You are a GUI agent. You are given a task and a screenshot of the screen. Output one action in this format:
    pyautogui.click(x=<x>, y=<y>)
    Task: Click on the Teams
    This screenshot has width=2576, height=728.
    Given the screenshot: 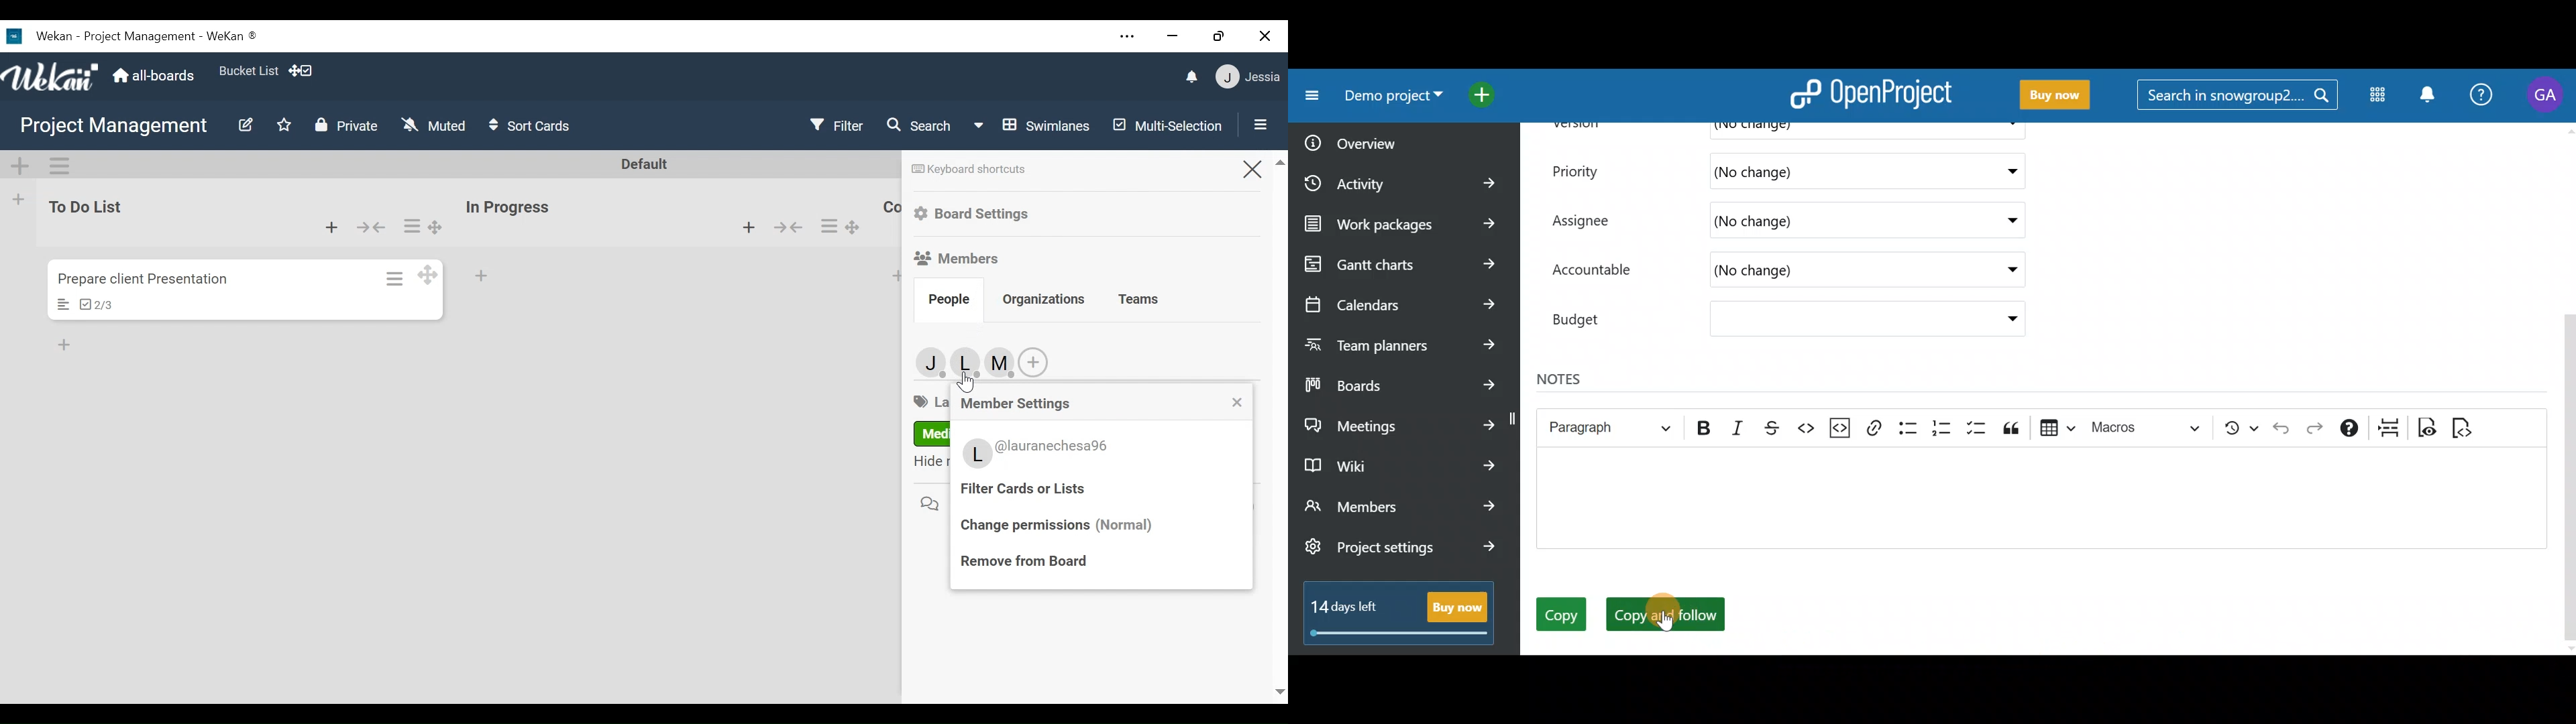 What is the action you would take?
    pyautogui.click(x=1138, y=300)
    